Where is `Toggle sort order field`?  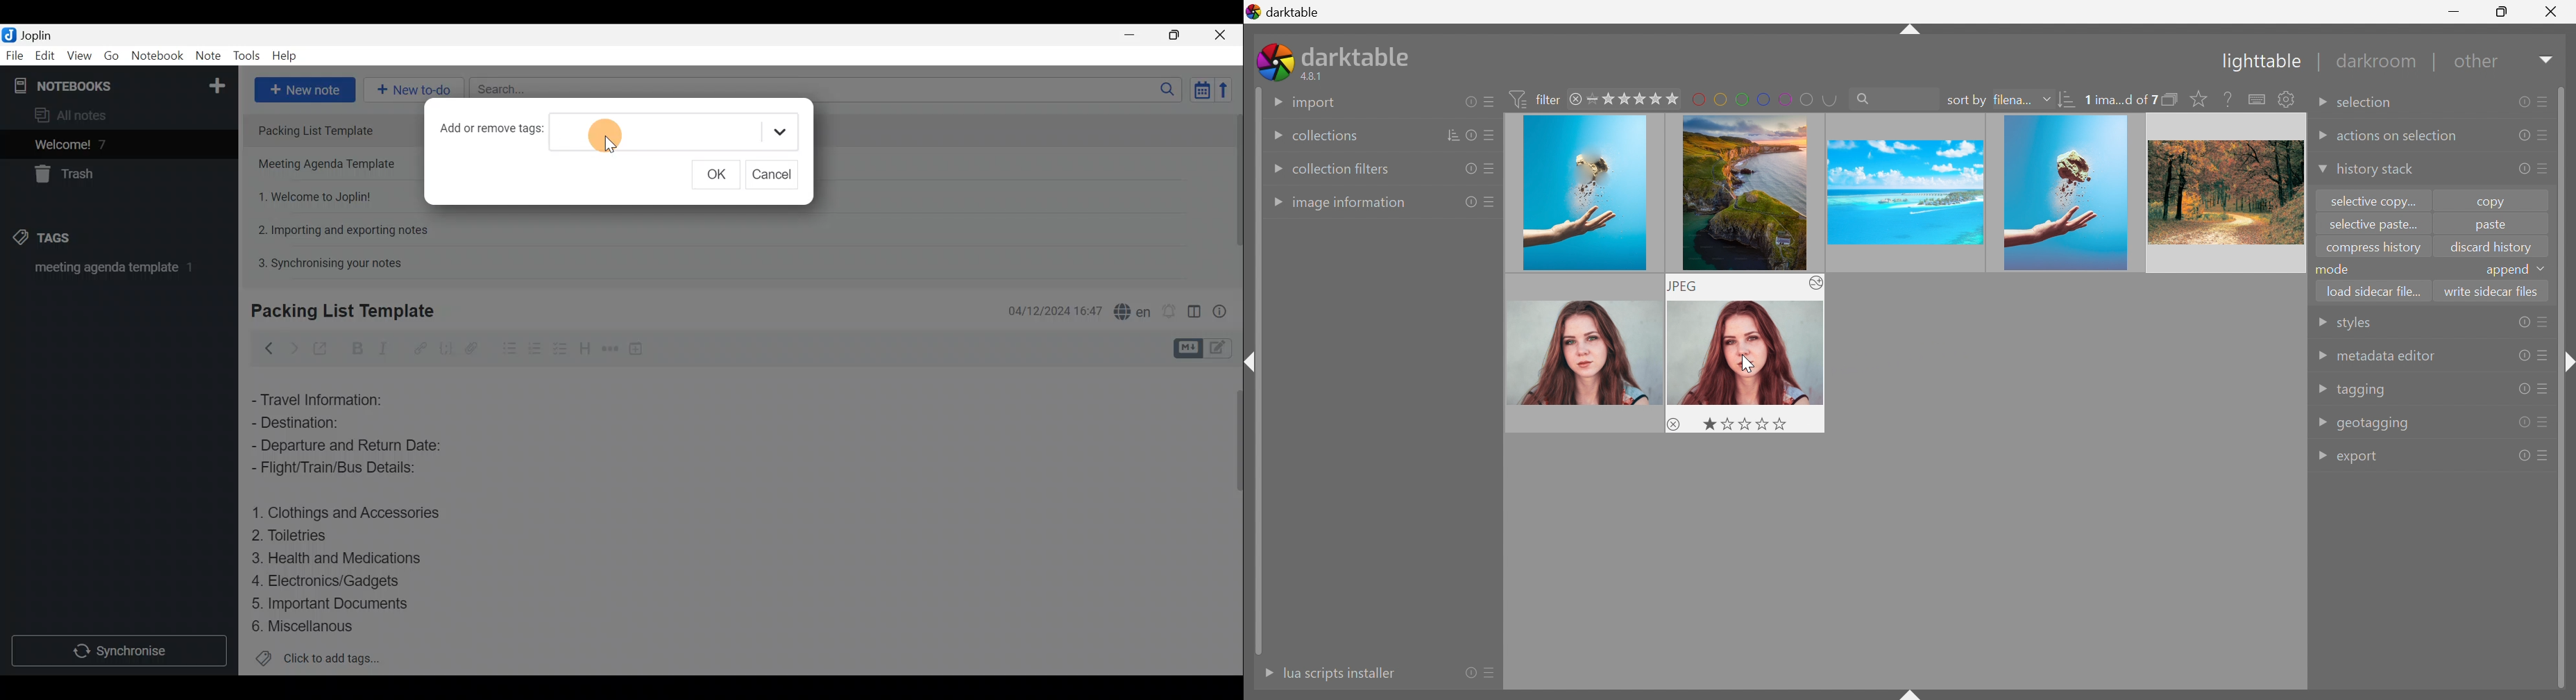
Toggle sort order field is located at coordinates (1198, 89).